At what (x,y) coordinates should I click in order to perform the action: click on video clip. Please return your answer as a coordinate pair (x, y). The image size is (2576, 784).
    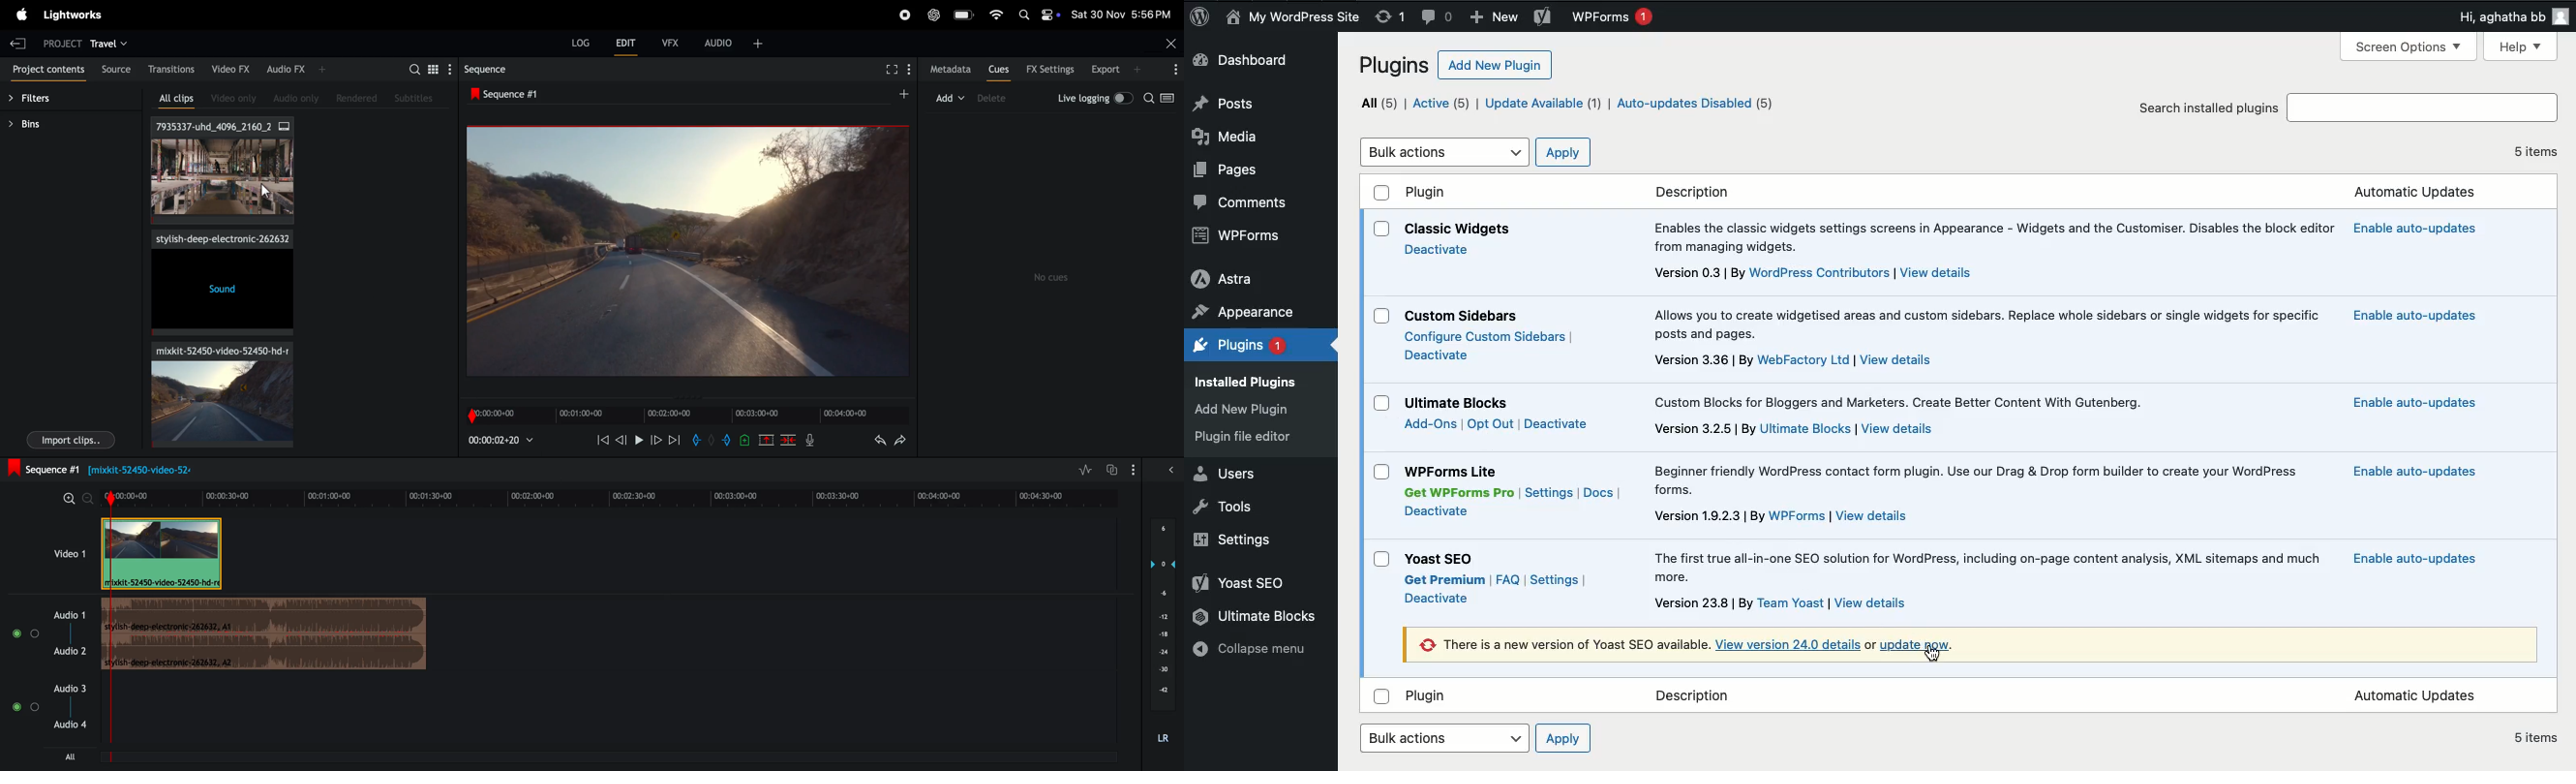
    Looking at the image, I should click on (163, 554).